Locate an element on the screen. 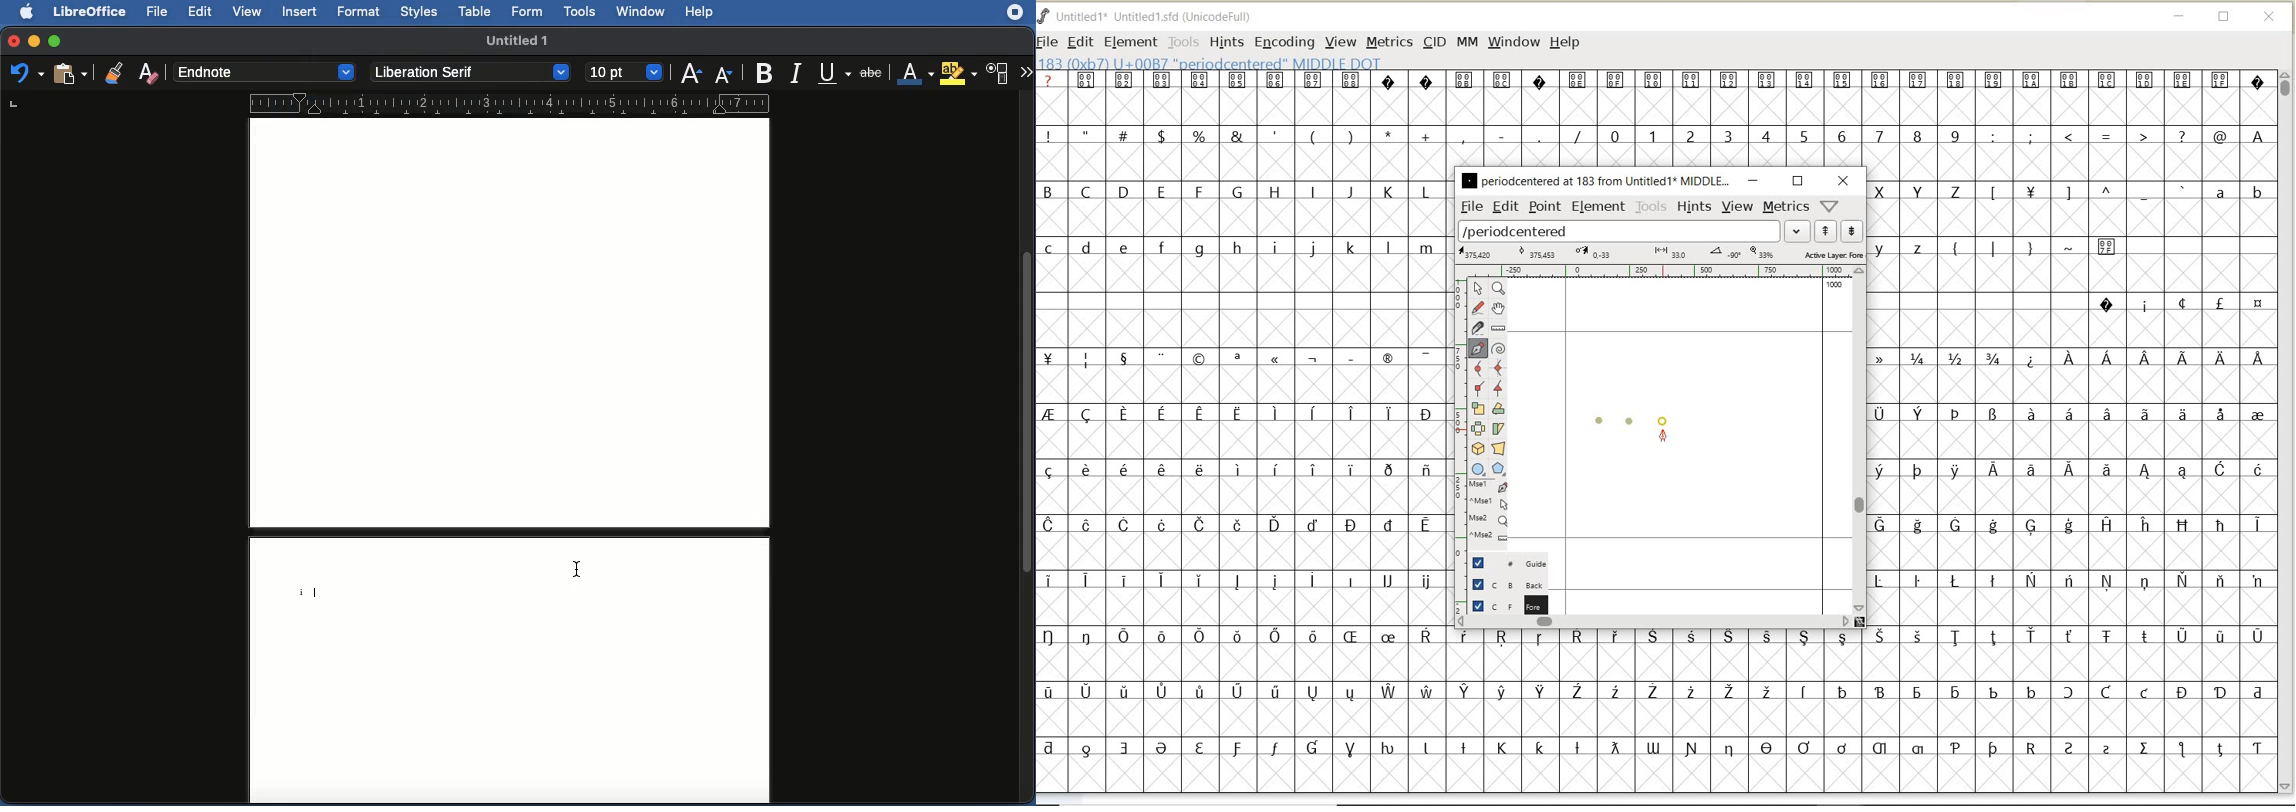 The height and width of the screenshot is (812, 2296). add a point, then drag out its control points is located at coordinates (1478, 347).